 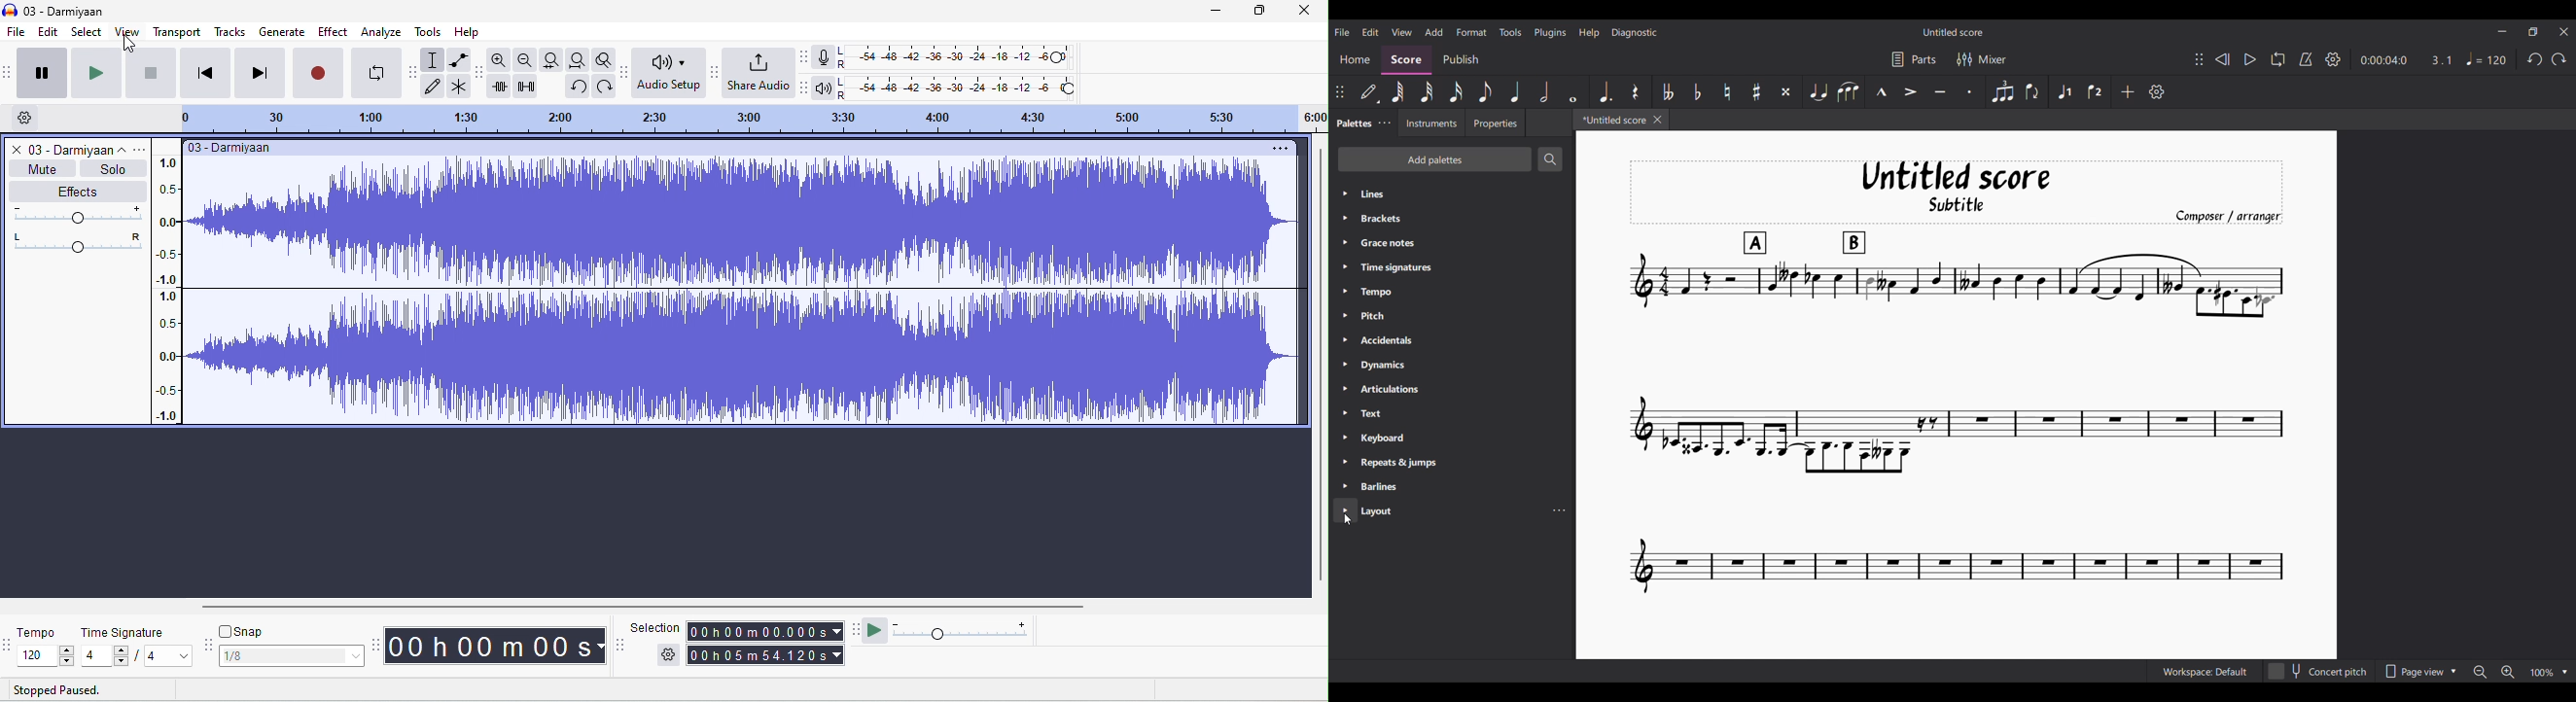 I want to click on skip to end, so click(x=260, y=72).